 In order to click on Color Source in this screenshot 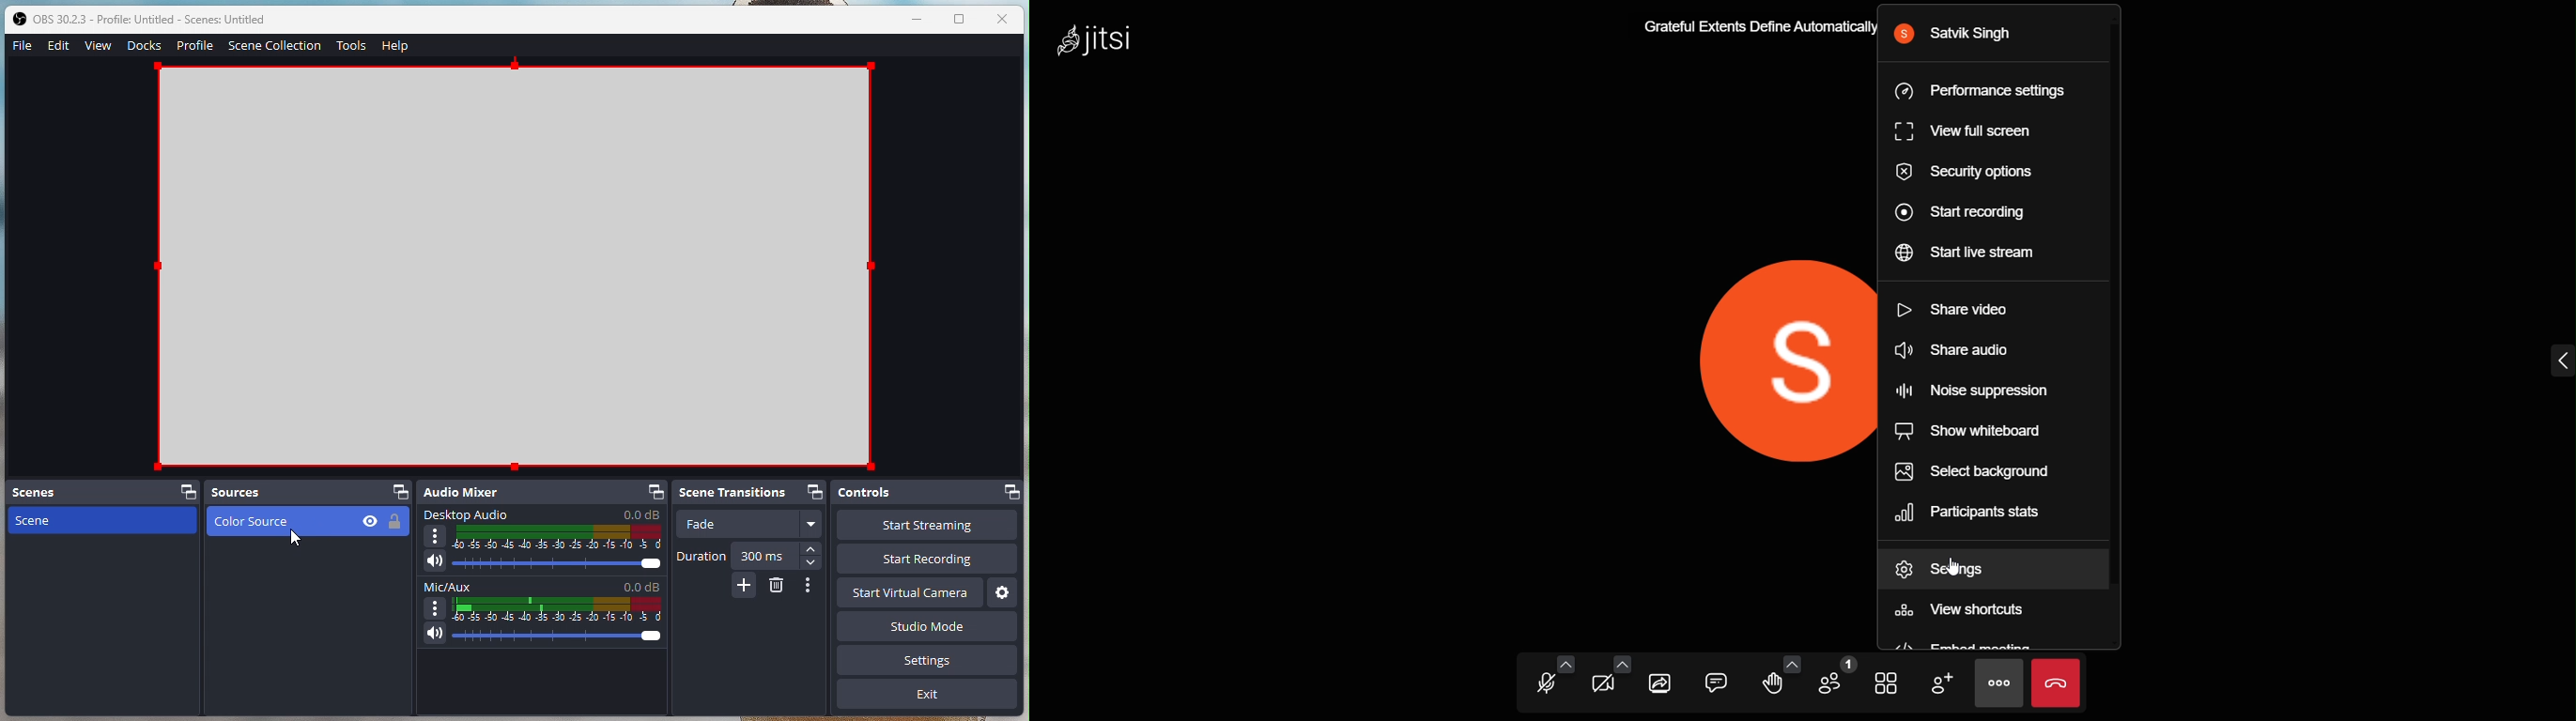, I will do `click(304, 525)`.